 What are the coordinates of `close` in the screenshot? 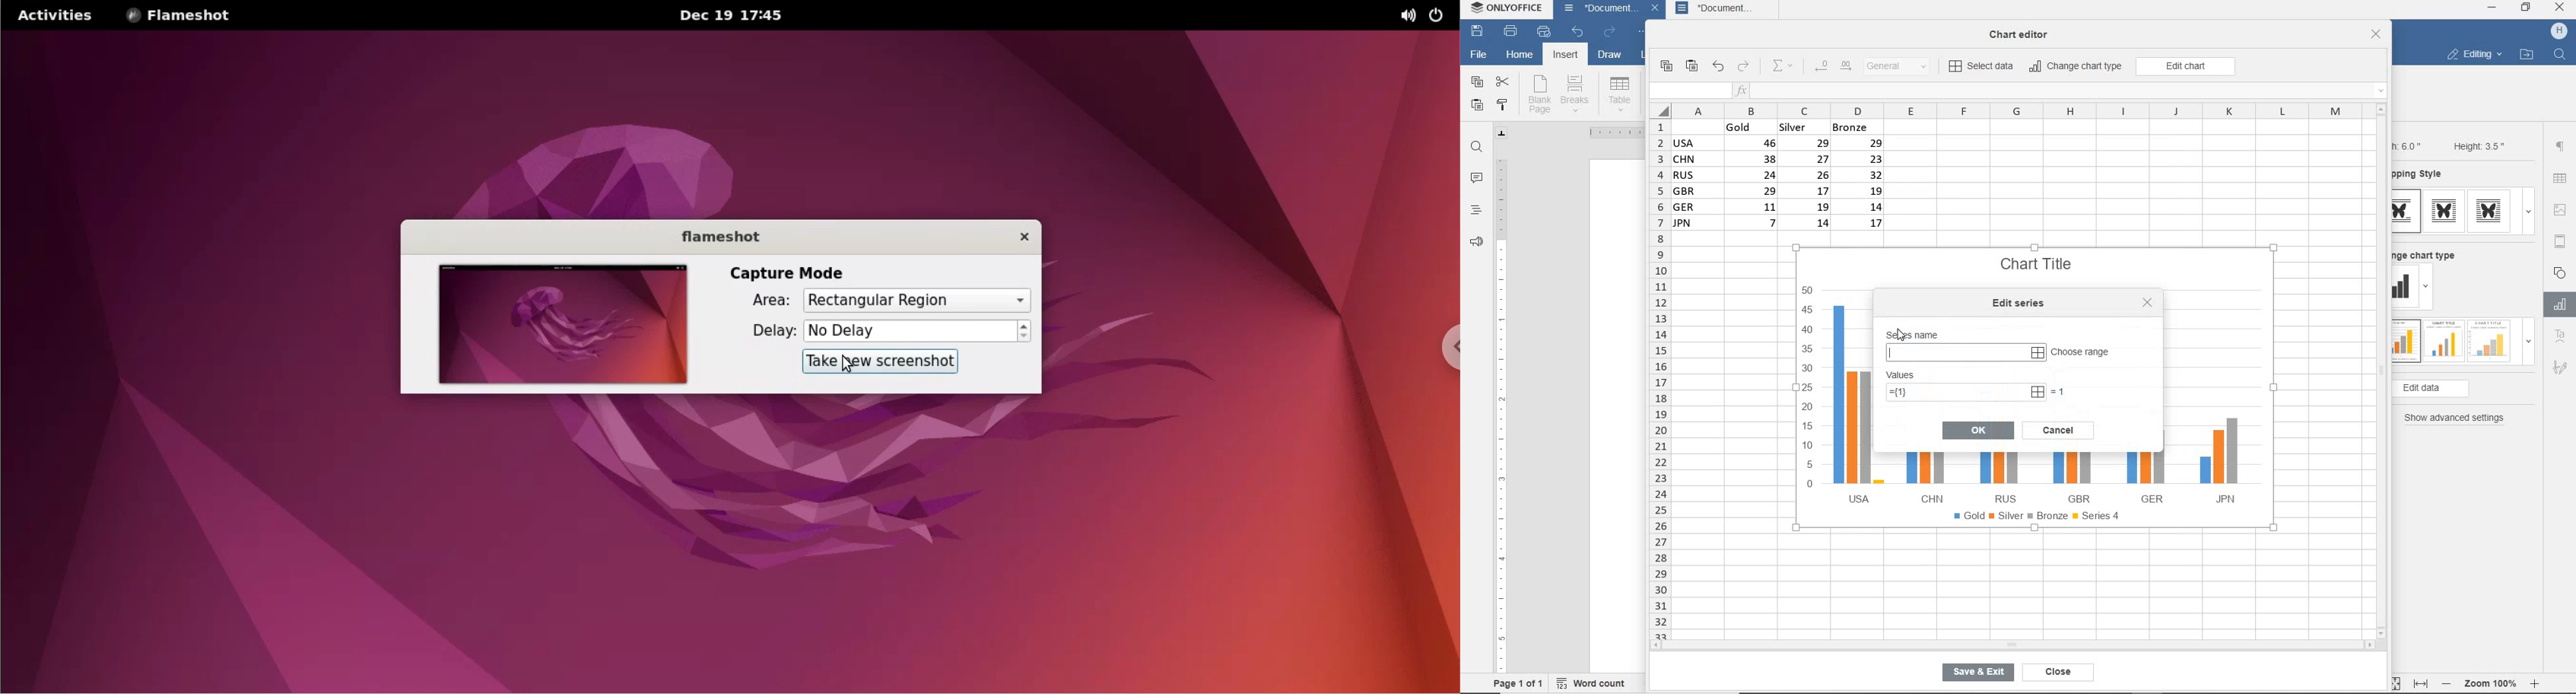 It's located at (2055, 672).